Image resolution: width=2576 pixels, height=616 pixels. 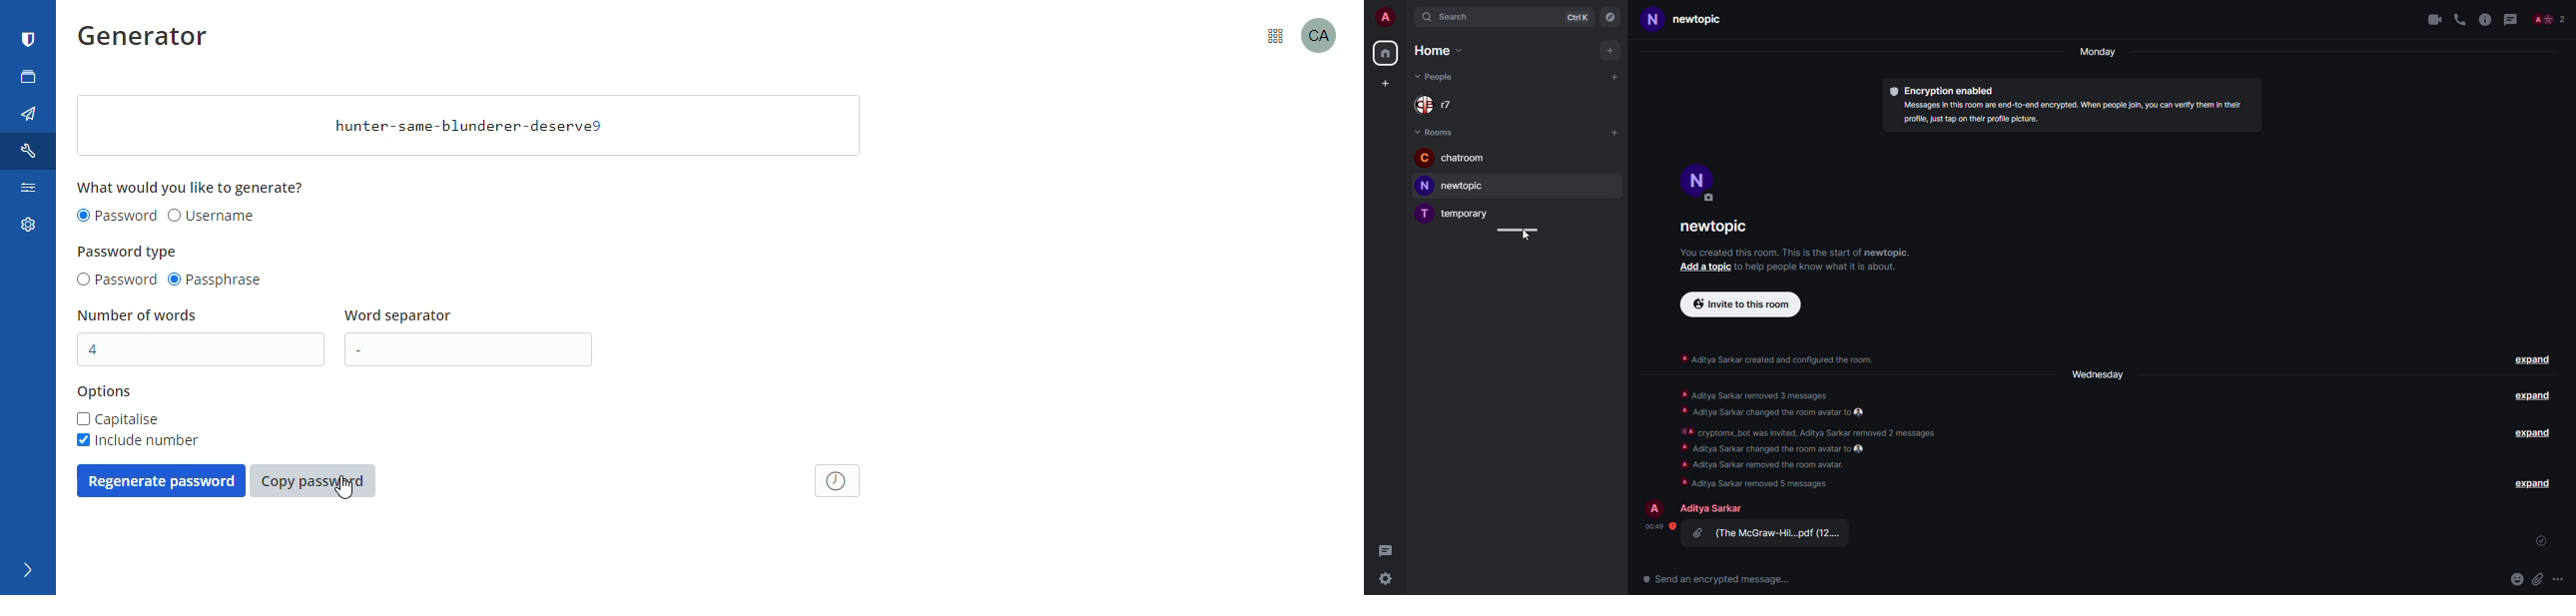 What do you see at coordinates (1656, 508) in the screenshot?
I see `profile` at bounding box center [1656, 508].